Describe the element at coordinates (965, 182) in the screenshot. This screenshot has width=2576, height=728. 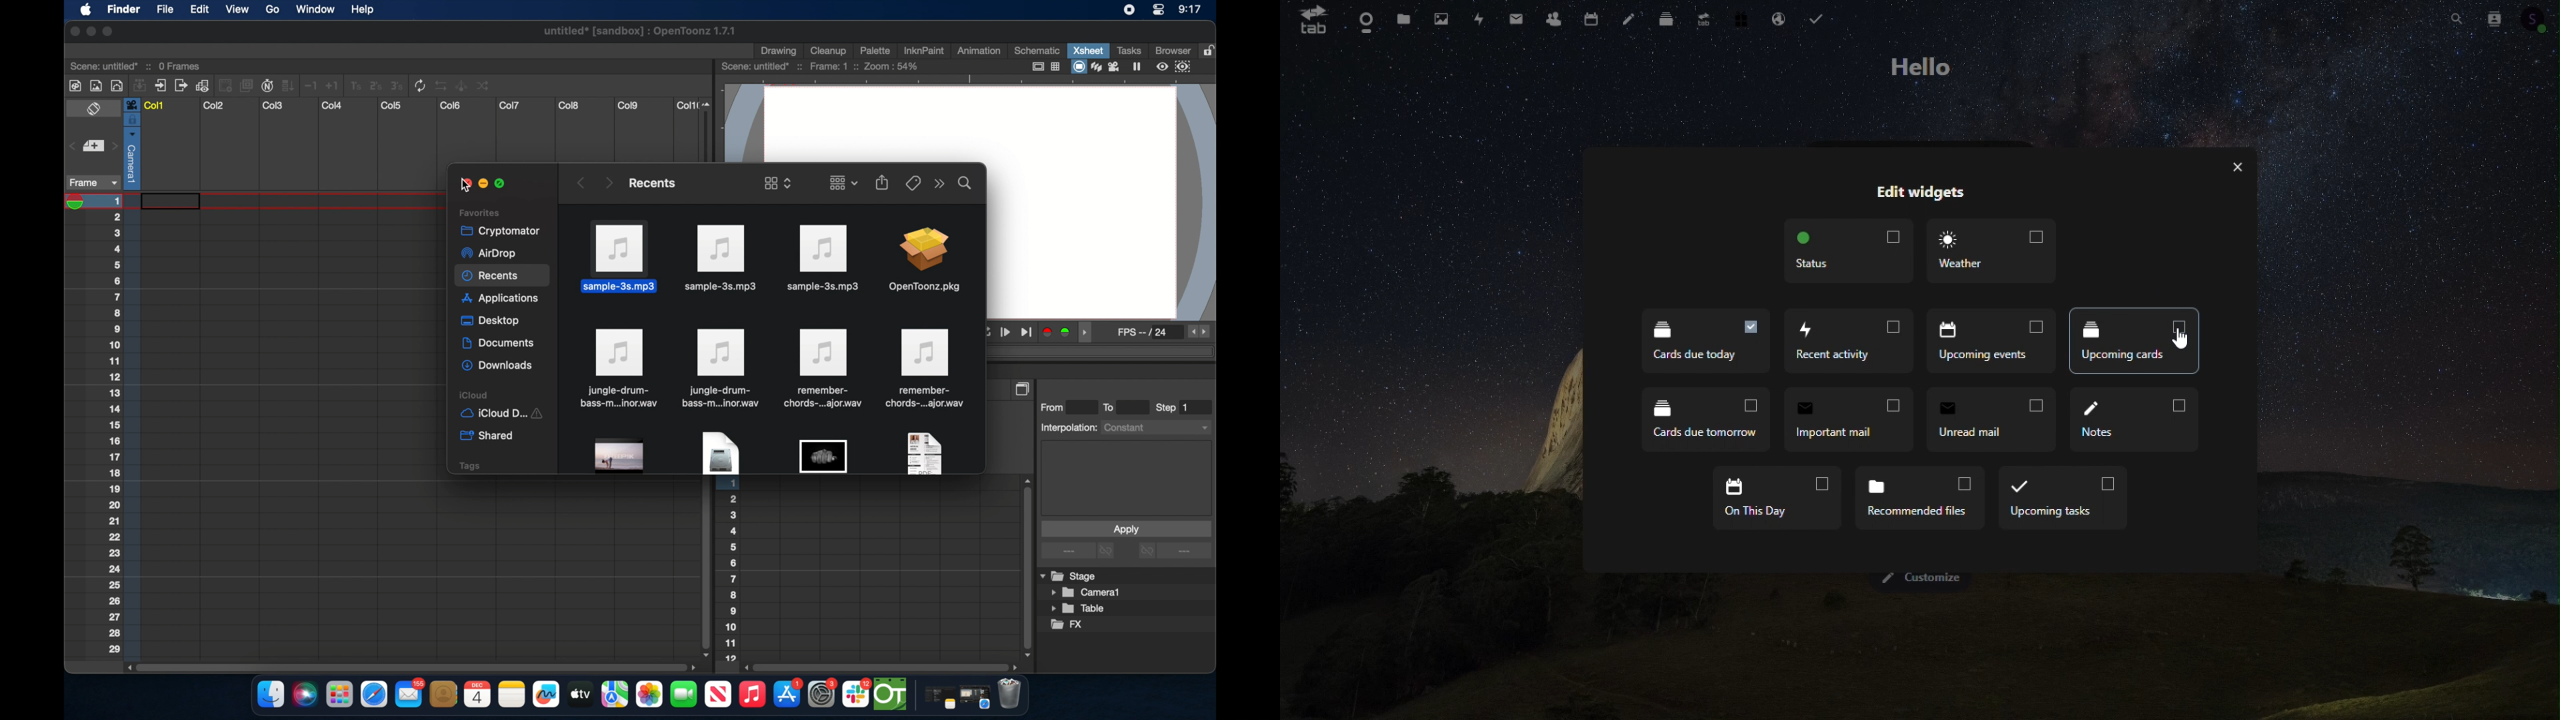
I see `search` at that location.